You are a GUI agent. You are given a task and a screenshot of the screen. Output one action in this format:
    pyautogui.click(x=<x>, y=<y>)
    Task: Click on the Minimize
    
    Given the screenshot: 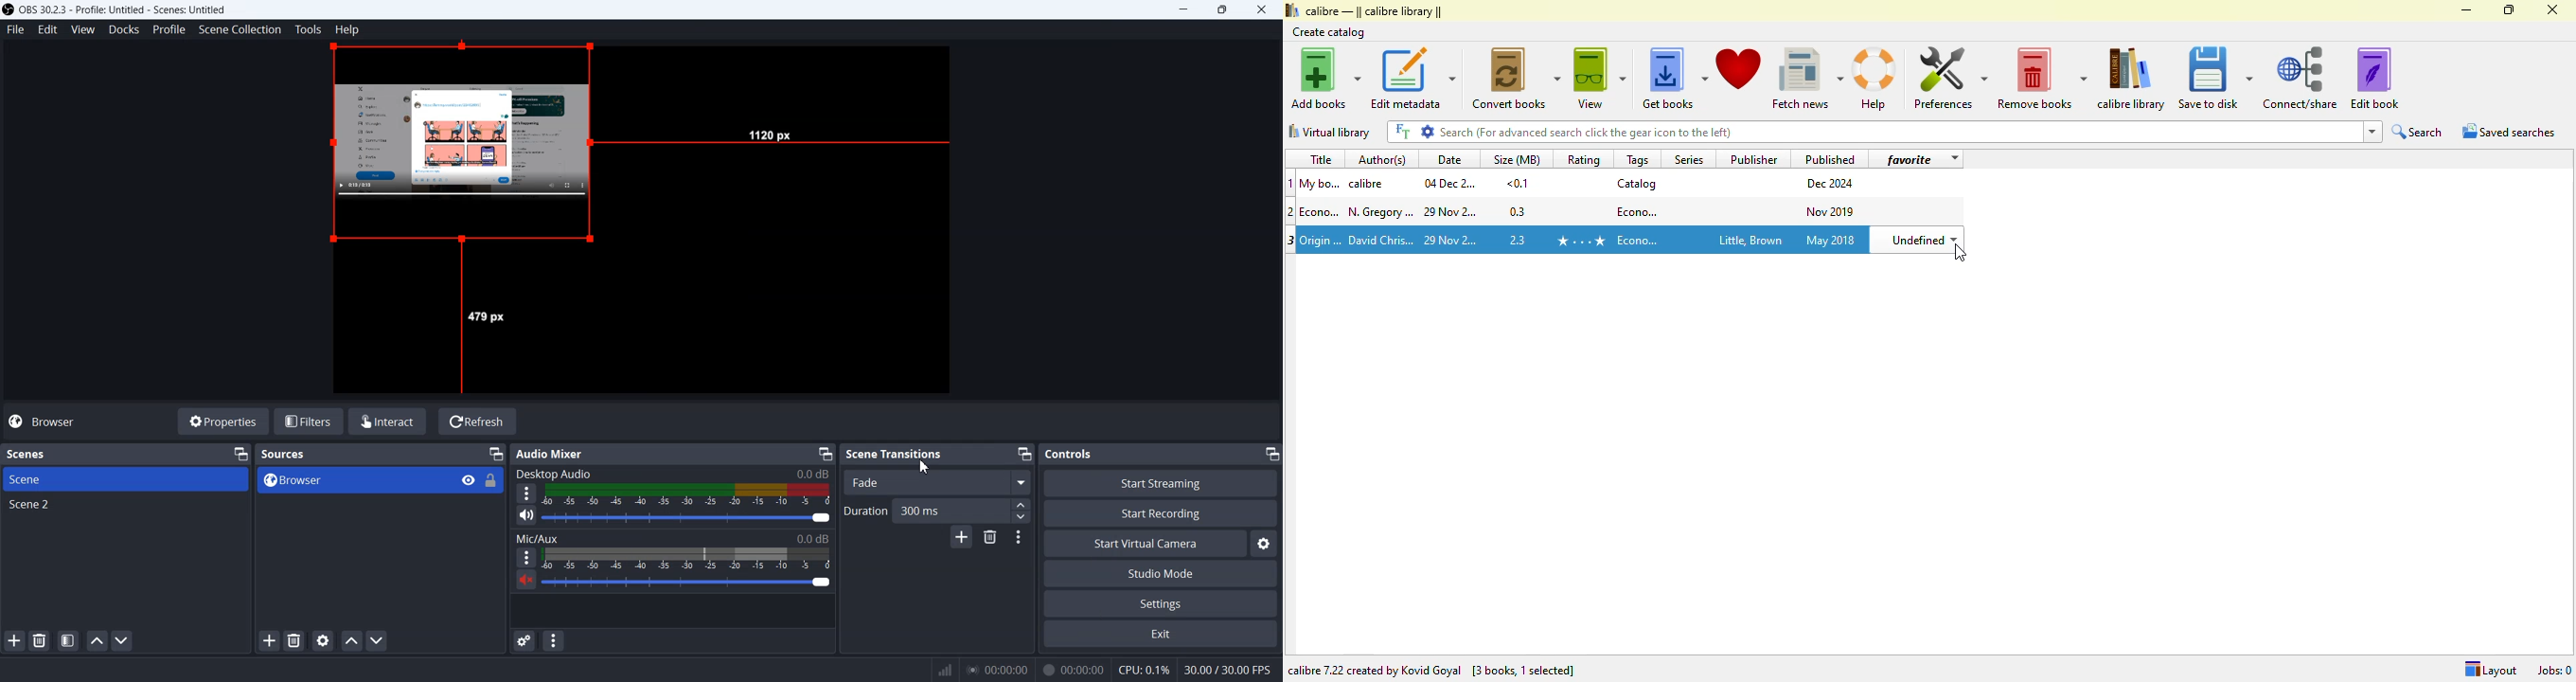 What is the action you would take?
    pyautogui.click(x=1025, y=454)
    